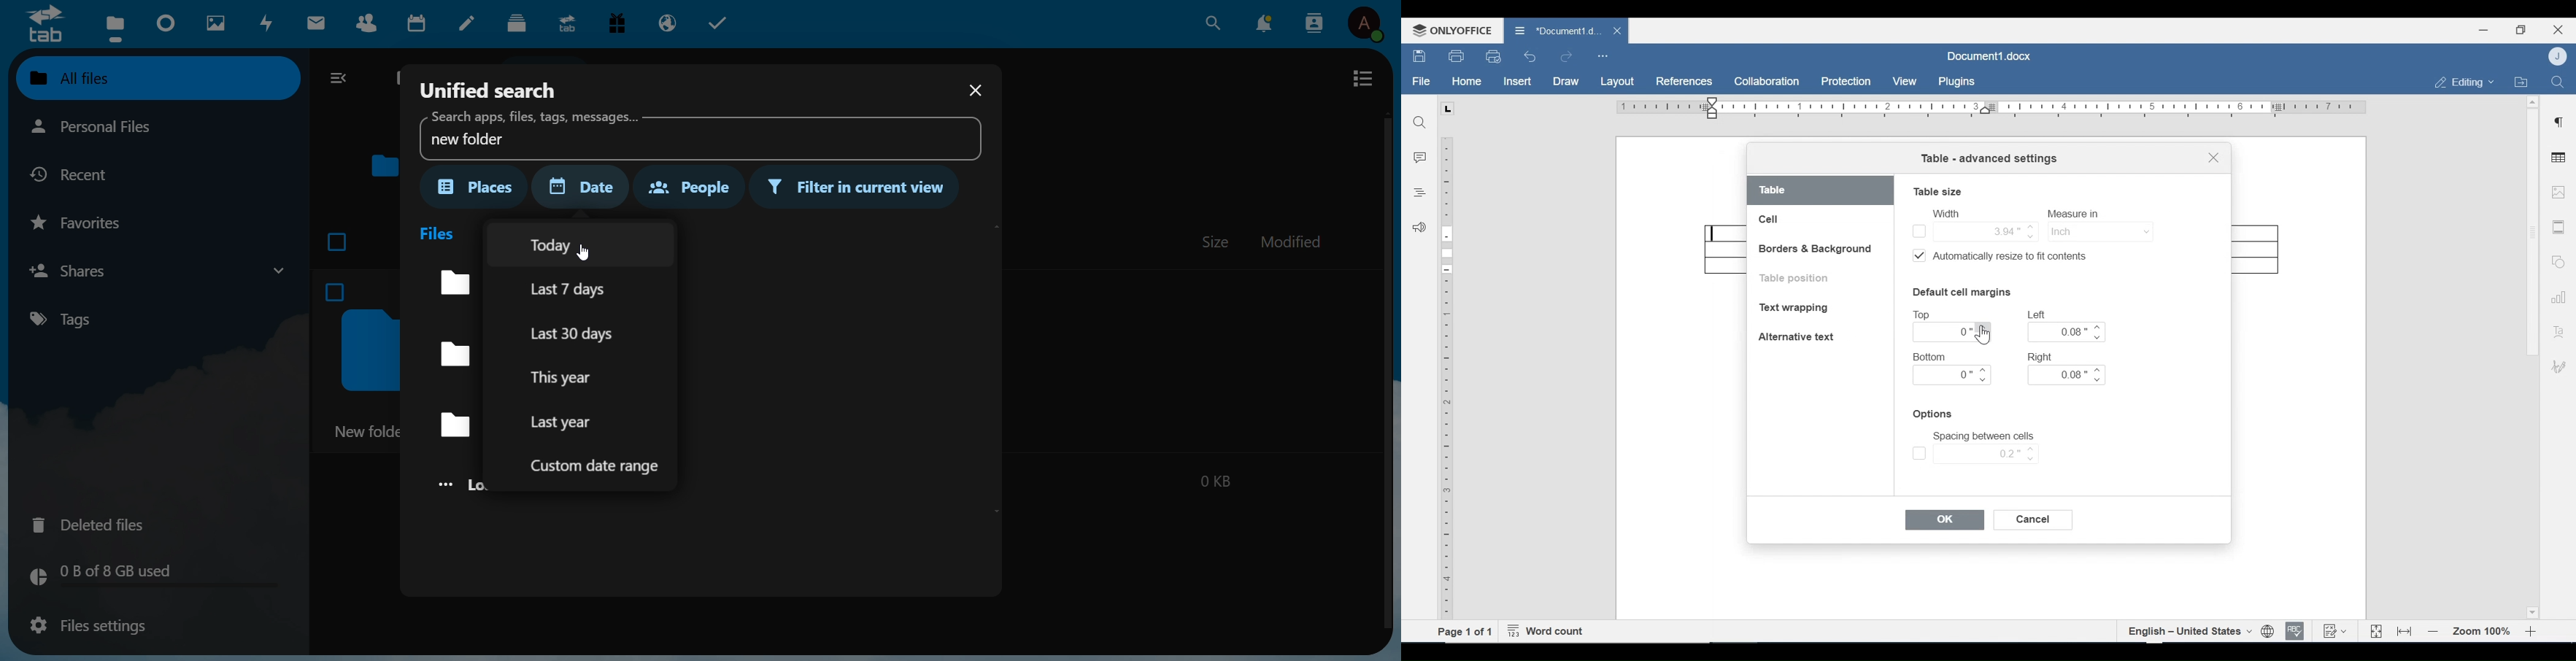 The image size is (2576, 672). Describe the element at coordinates (563, 422) in the screenshot. I see `last year` at that location.